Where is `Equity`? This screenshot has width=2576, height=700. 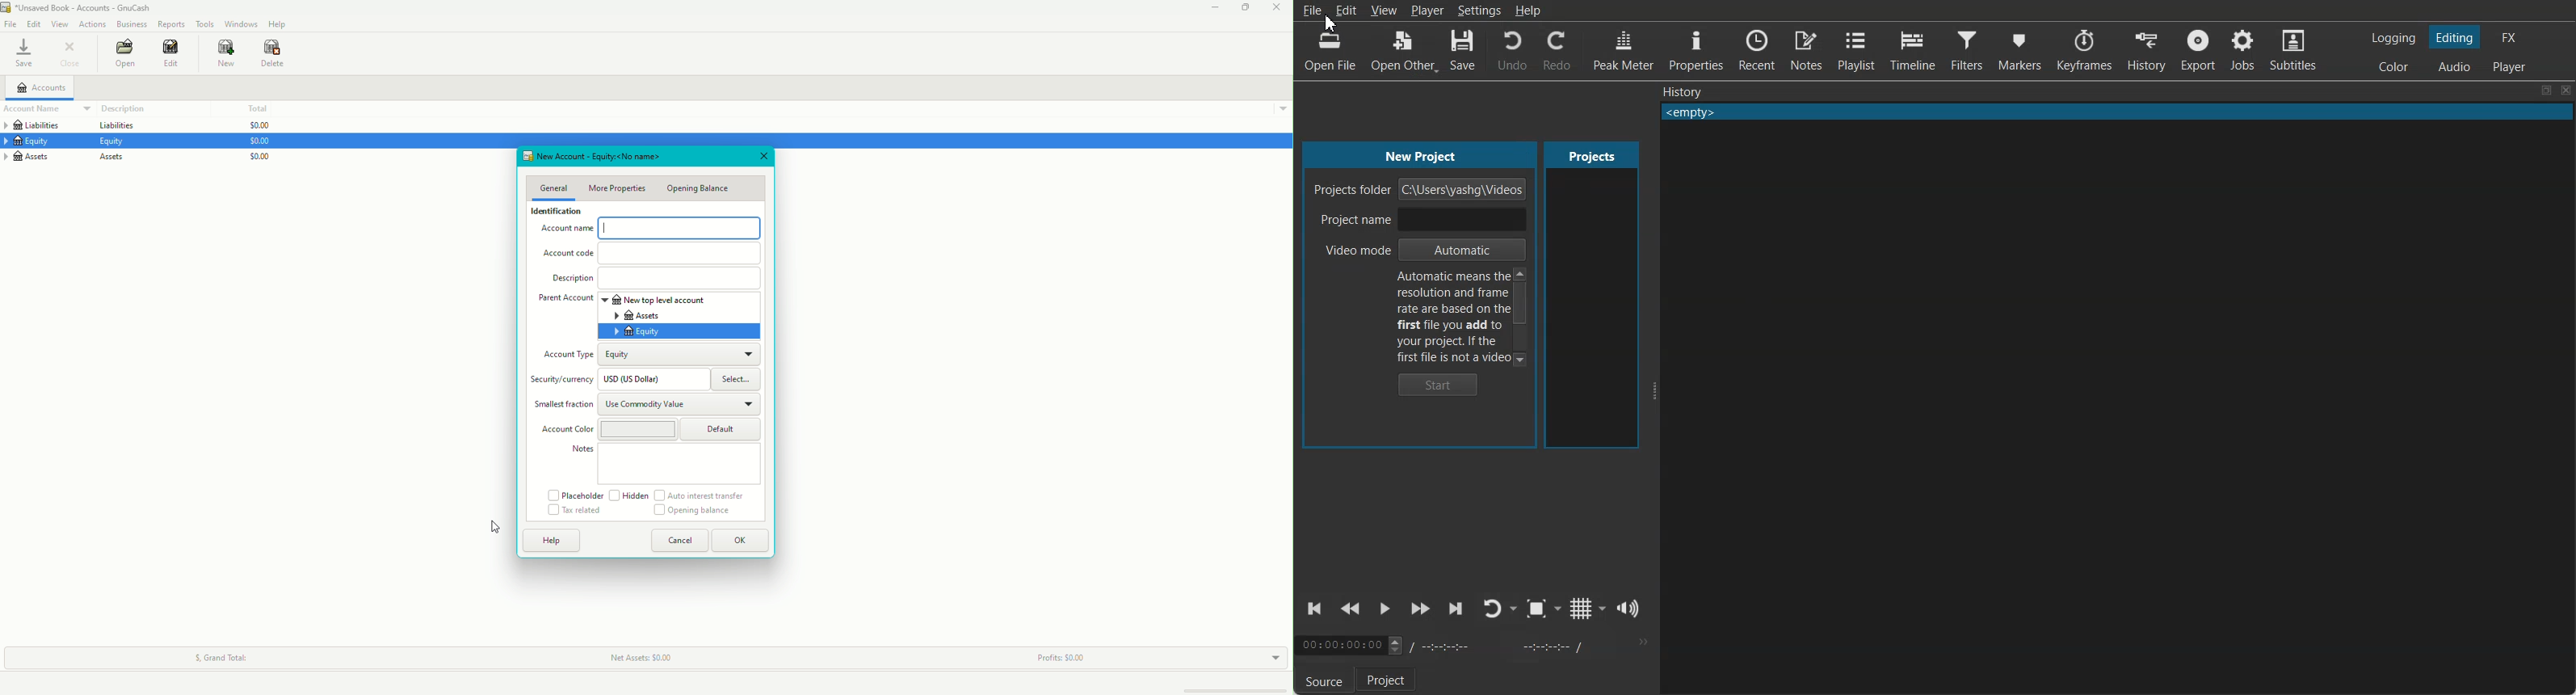 Equity is located at coordinates (683, 356).